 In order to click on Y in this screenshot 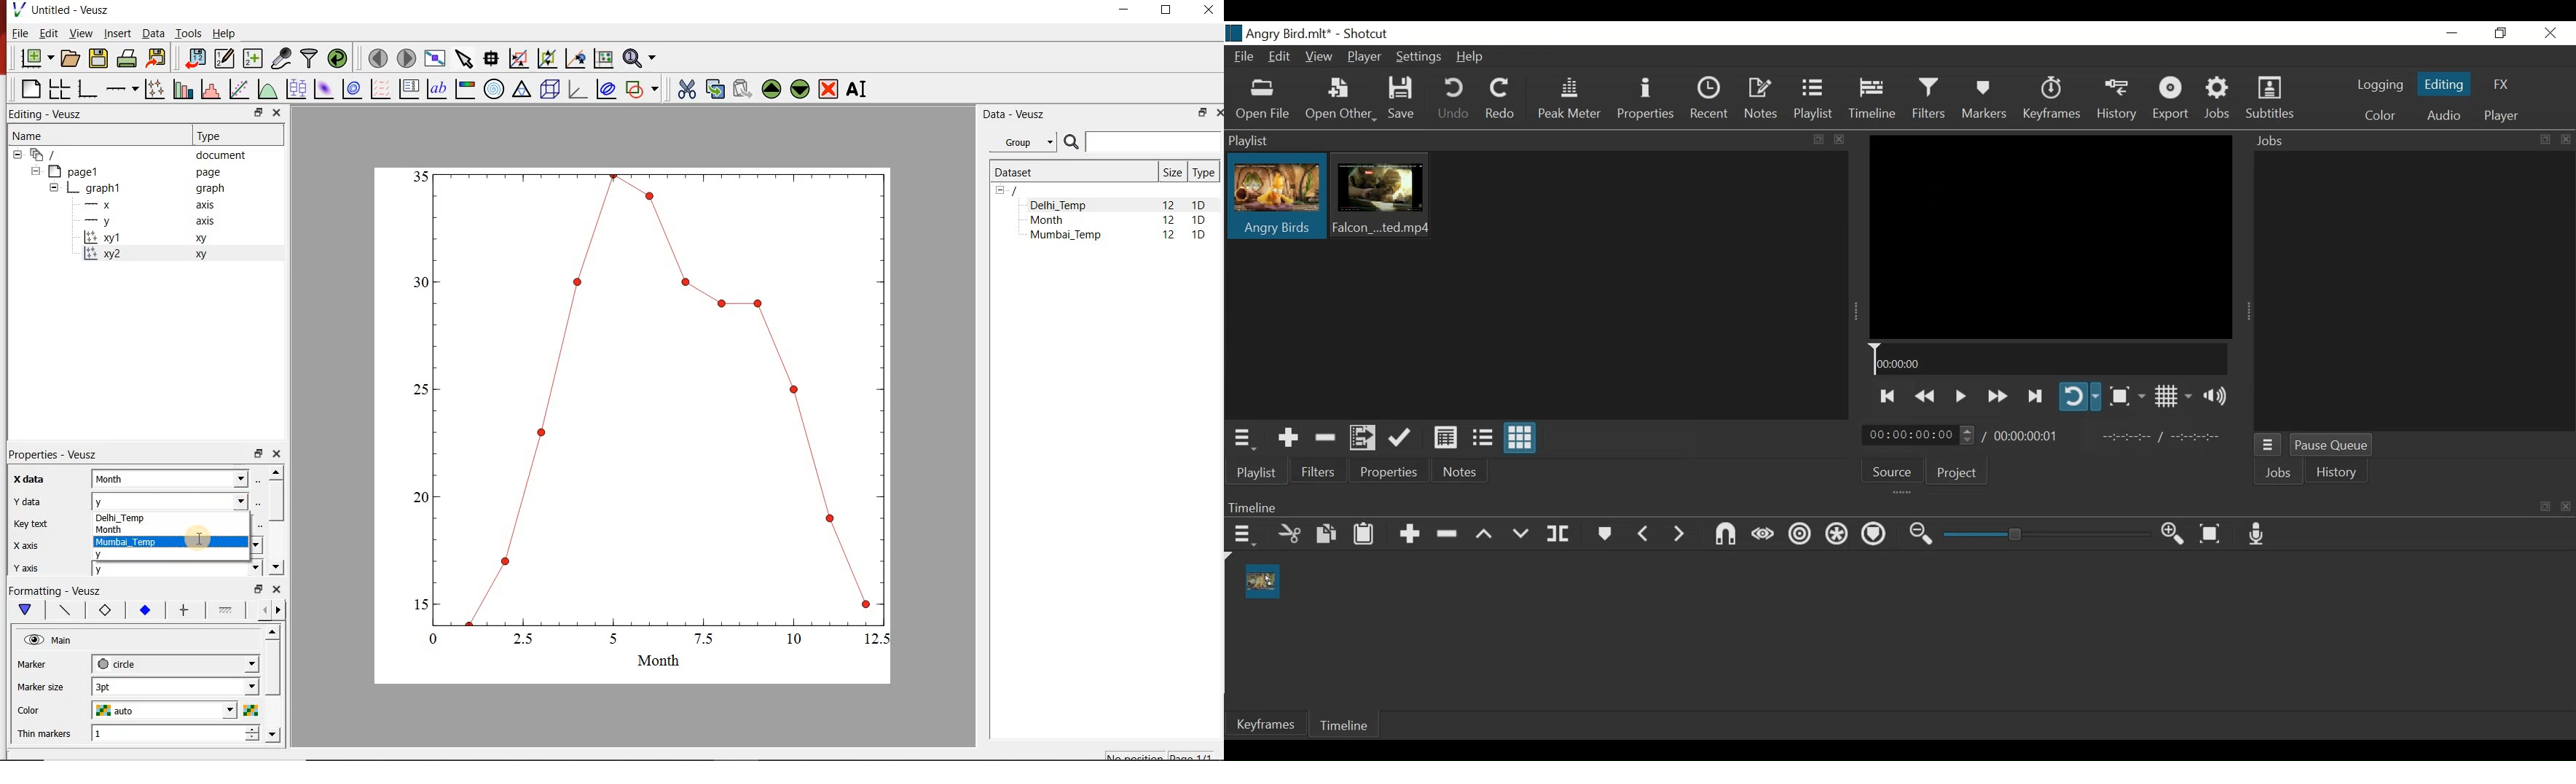, I will do `click(178, 500)`.